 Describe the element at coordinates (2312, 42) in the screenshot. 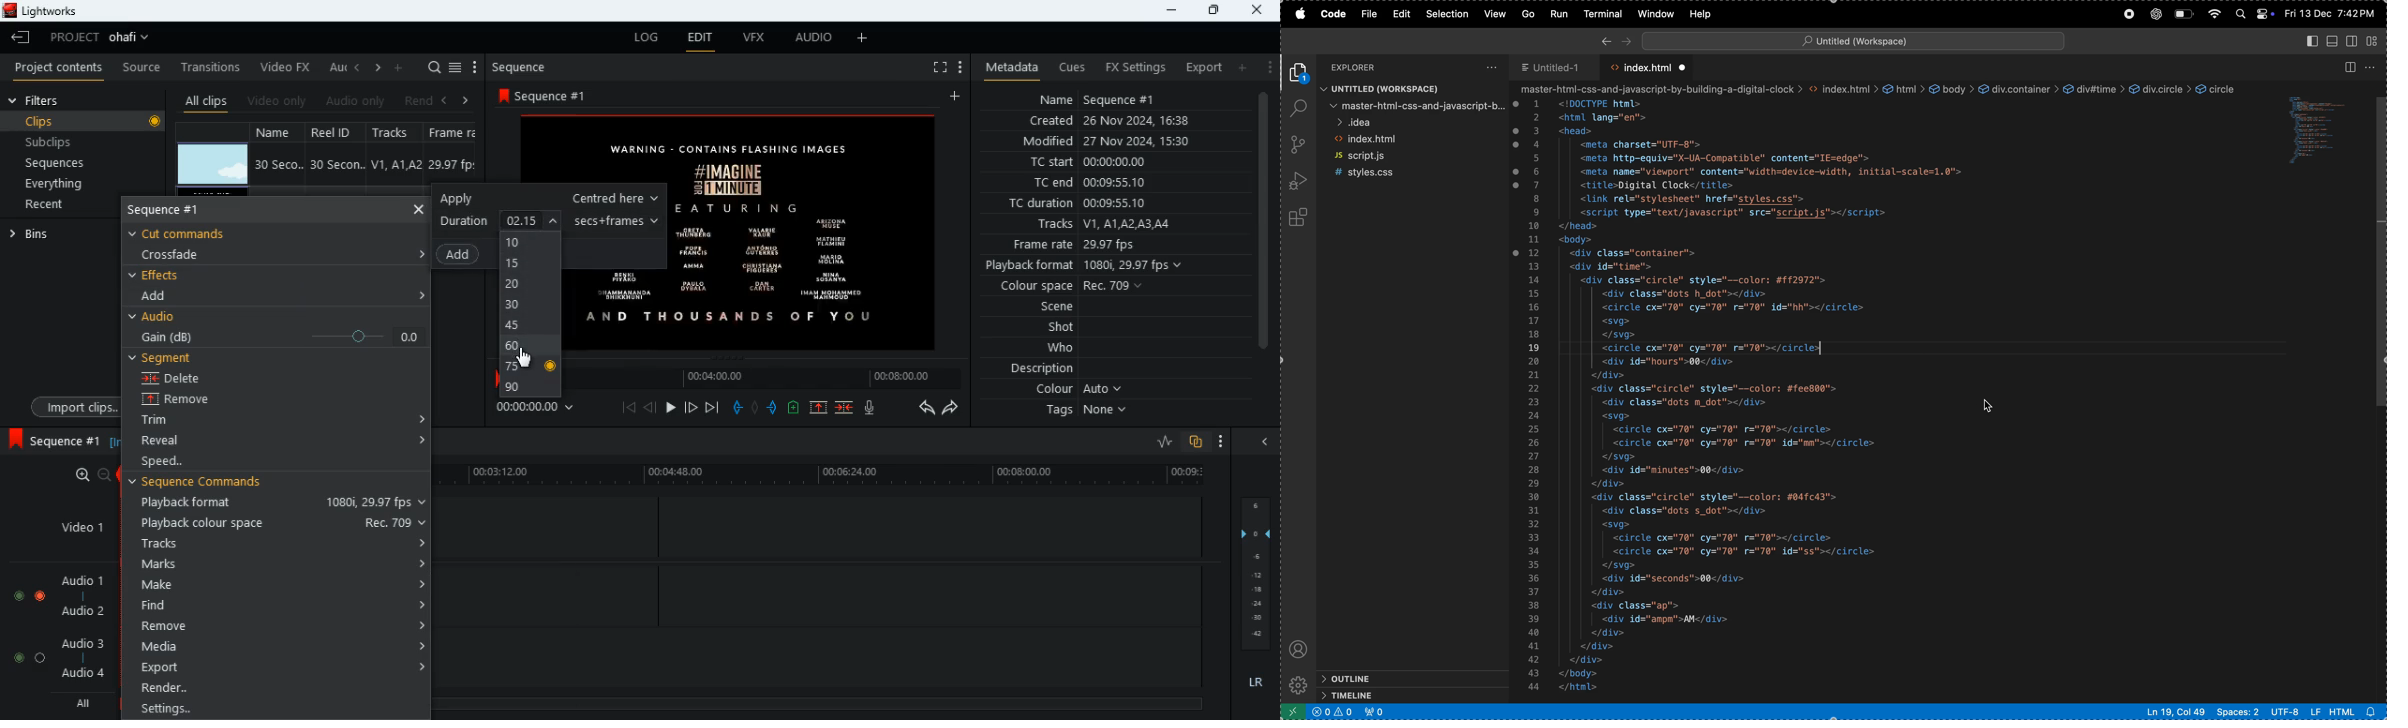

I see `toggle primary side bar` at that location.